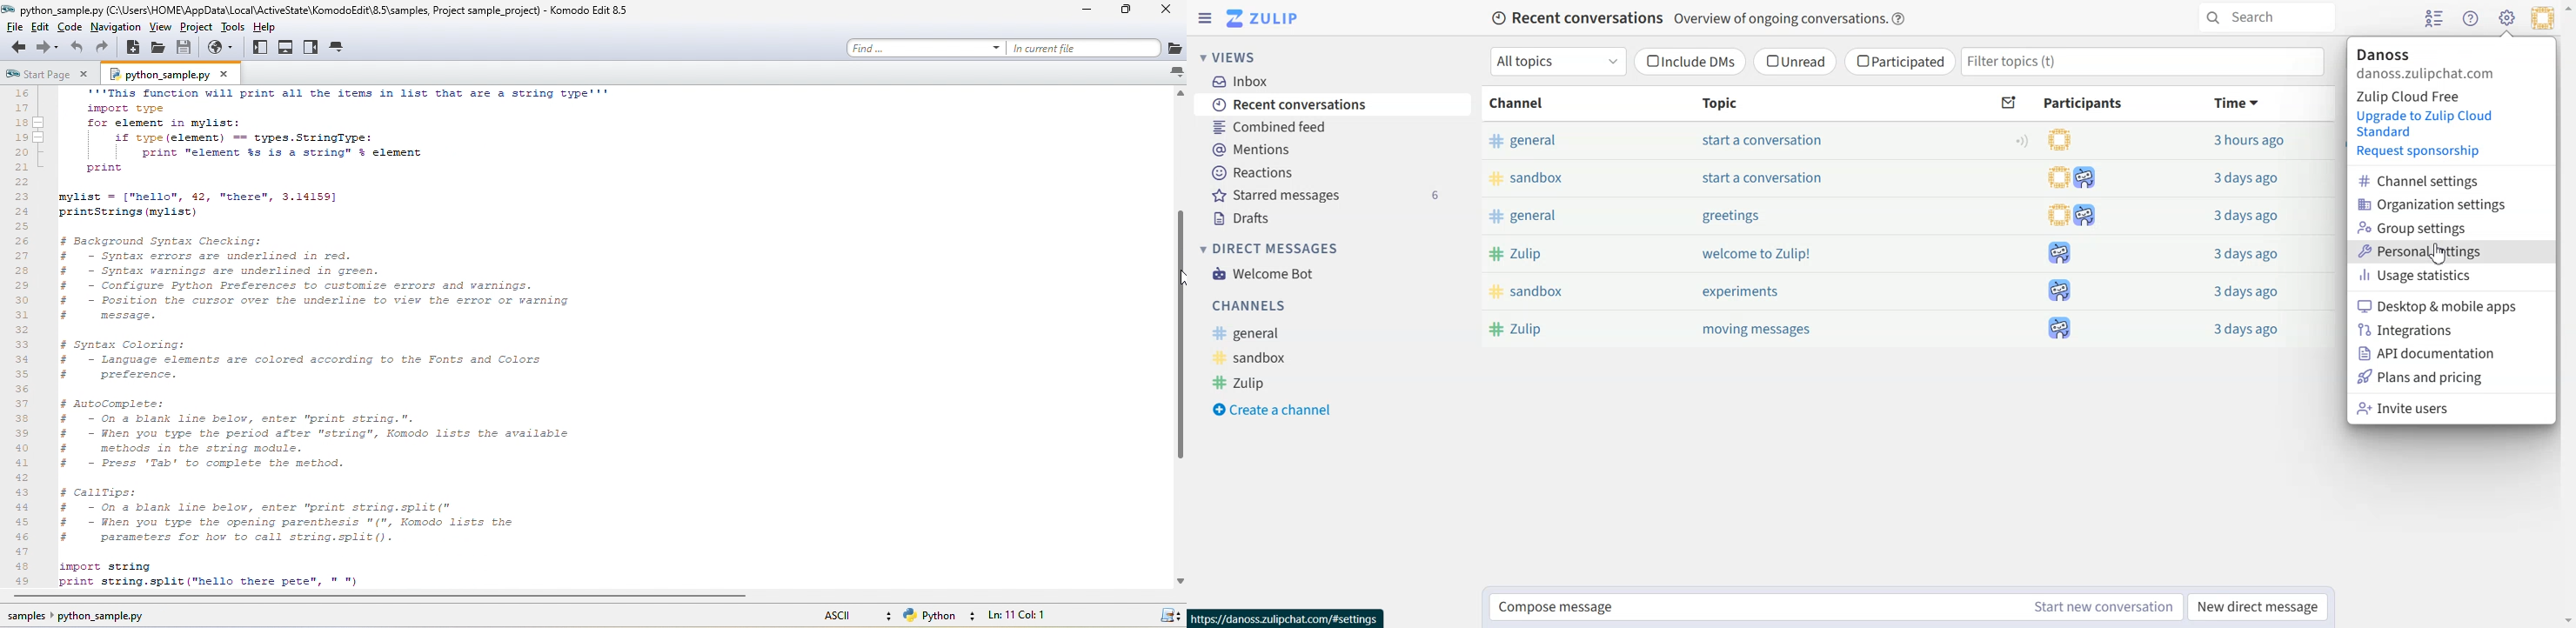 The image size is (2576, 644). I want to click on Channels, so click(1248, 307).